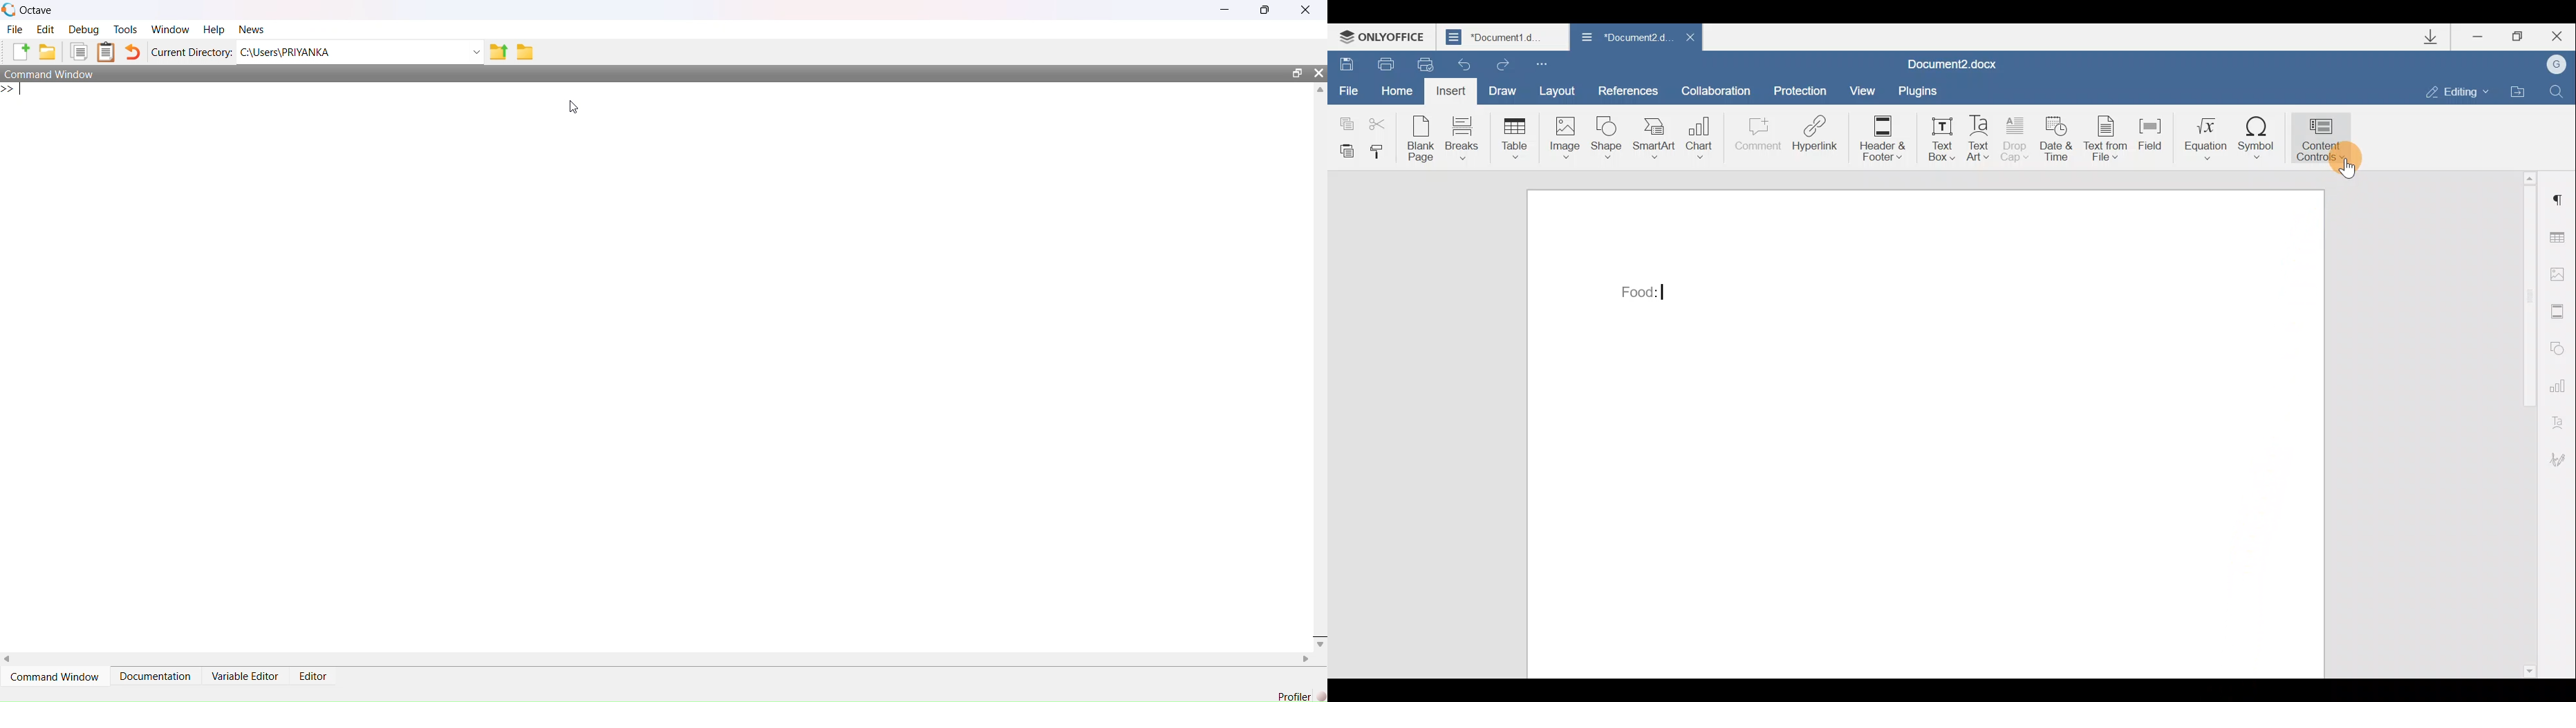 This screenshot has height=728, width=2576. What do you see at coordinates (1655, 137) in the screenshot?
I see `SmartArt` at bounding box center [1655, 137].